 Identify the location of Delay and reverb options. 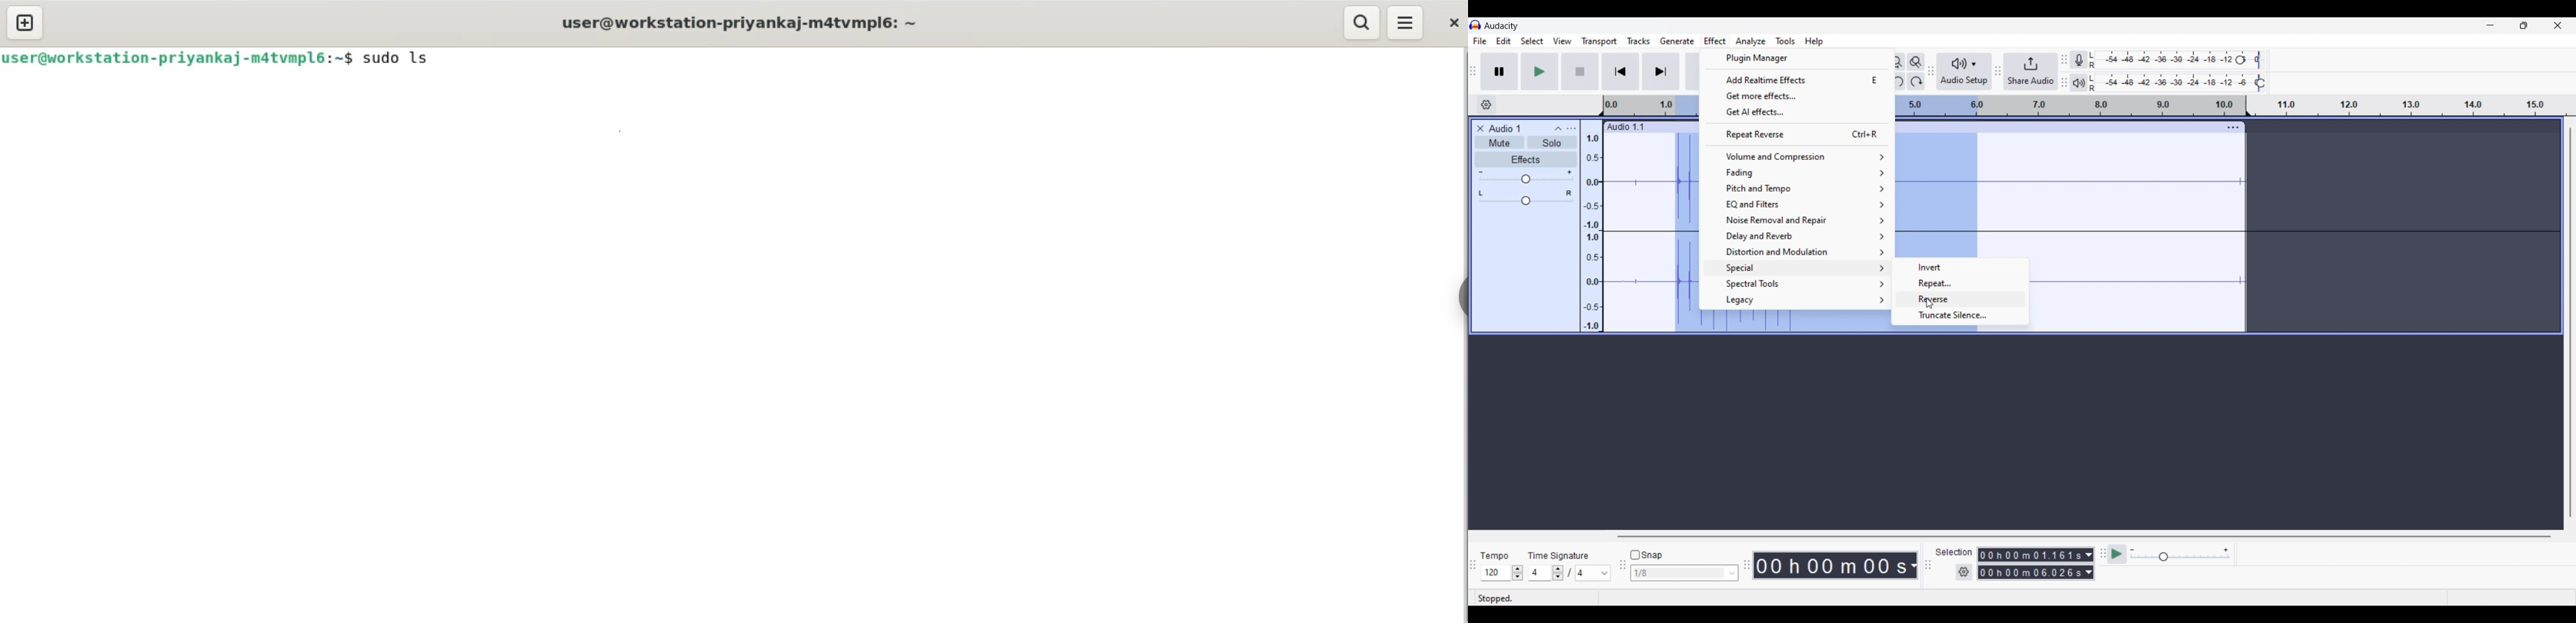
(1798, 236).